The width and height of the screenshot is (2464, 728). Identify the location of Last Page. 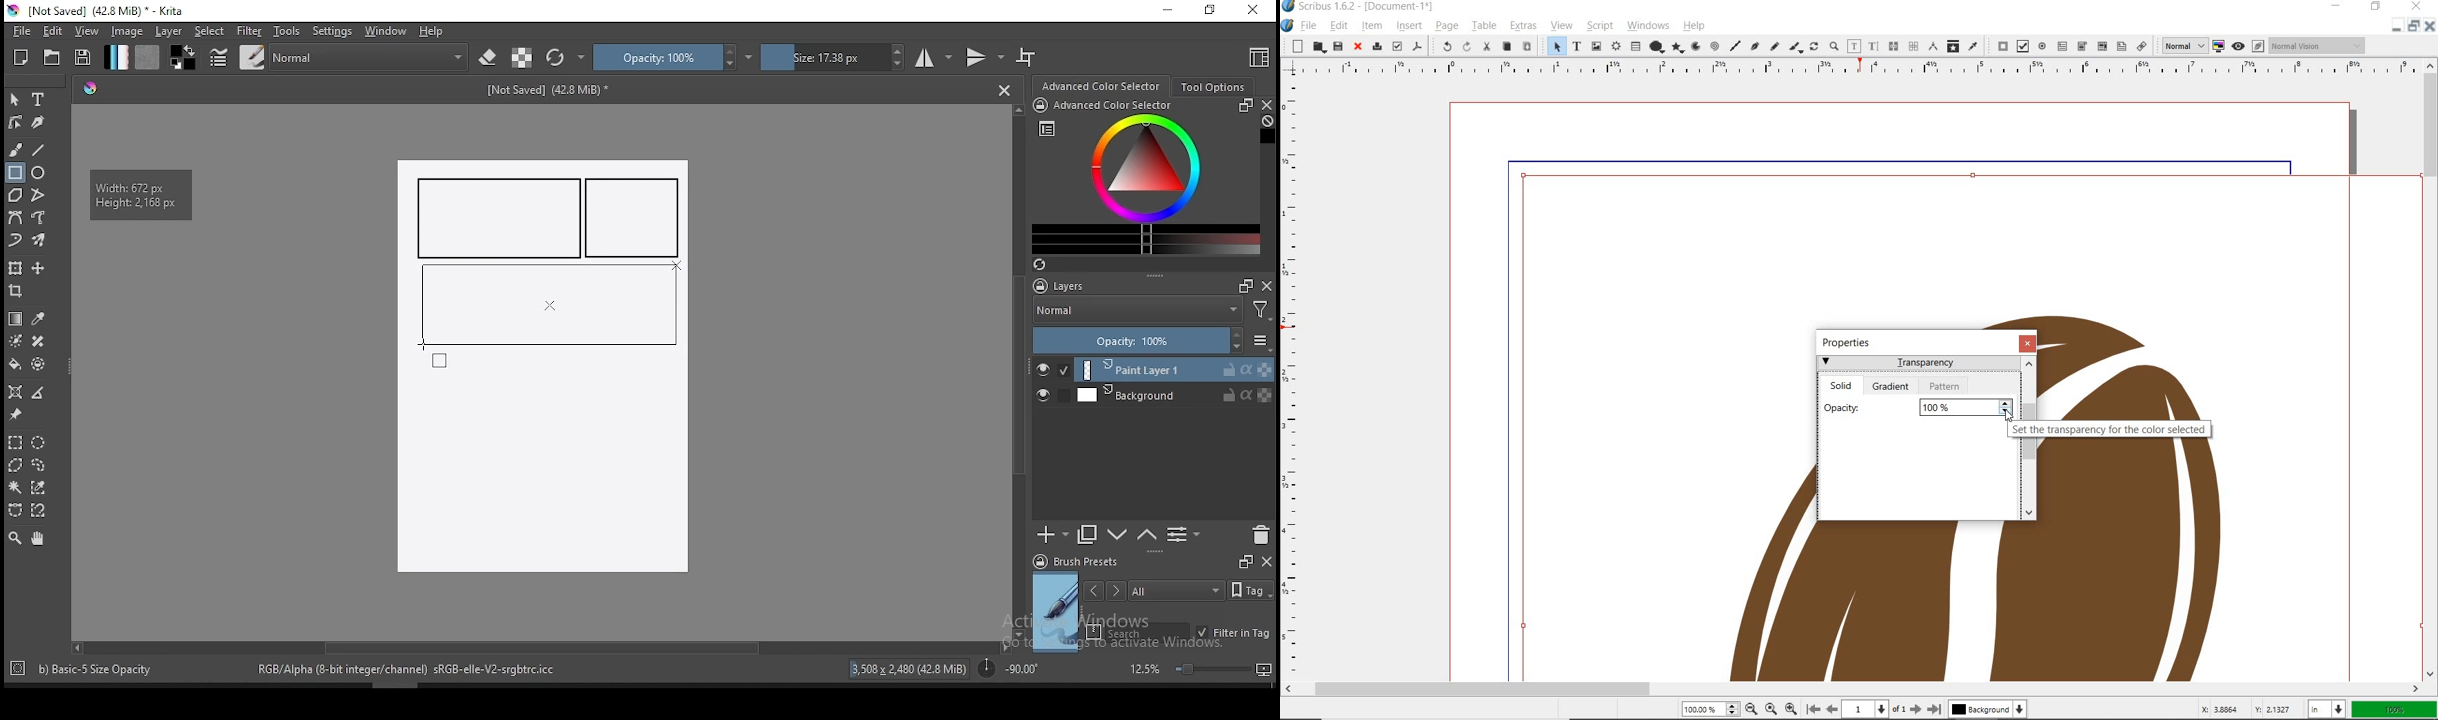
(1935, 709).